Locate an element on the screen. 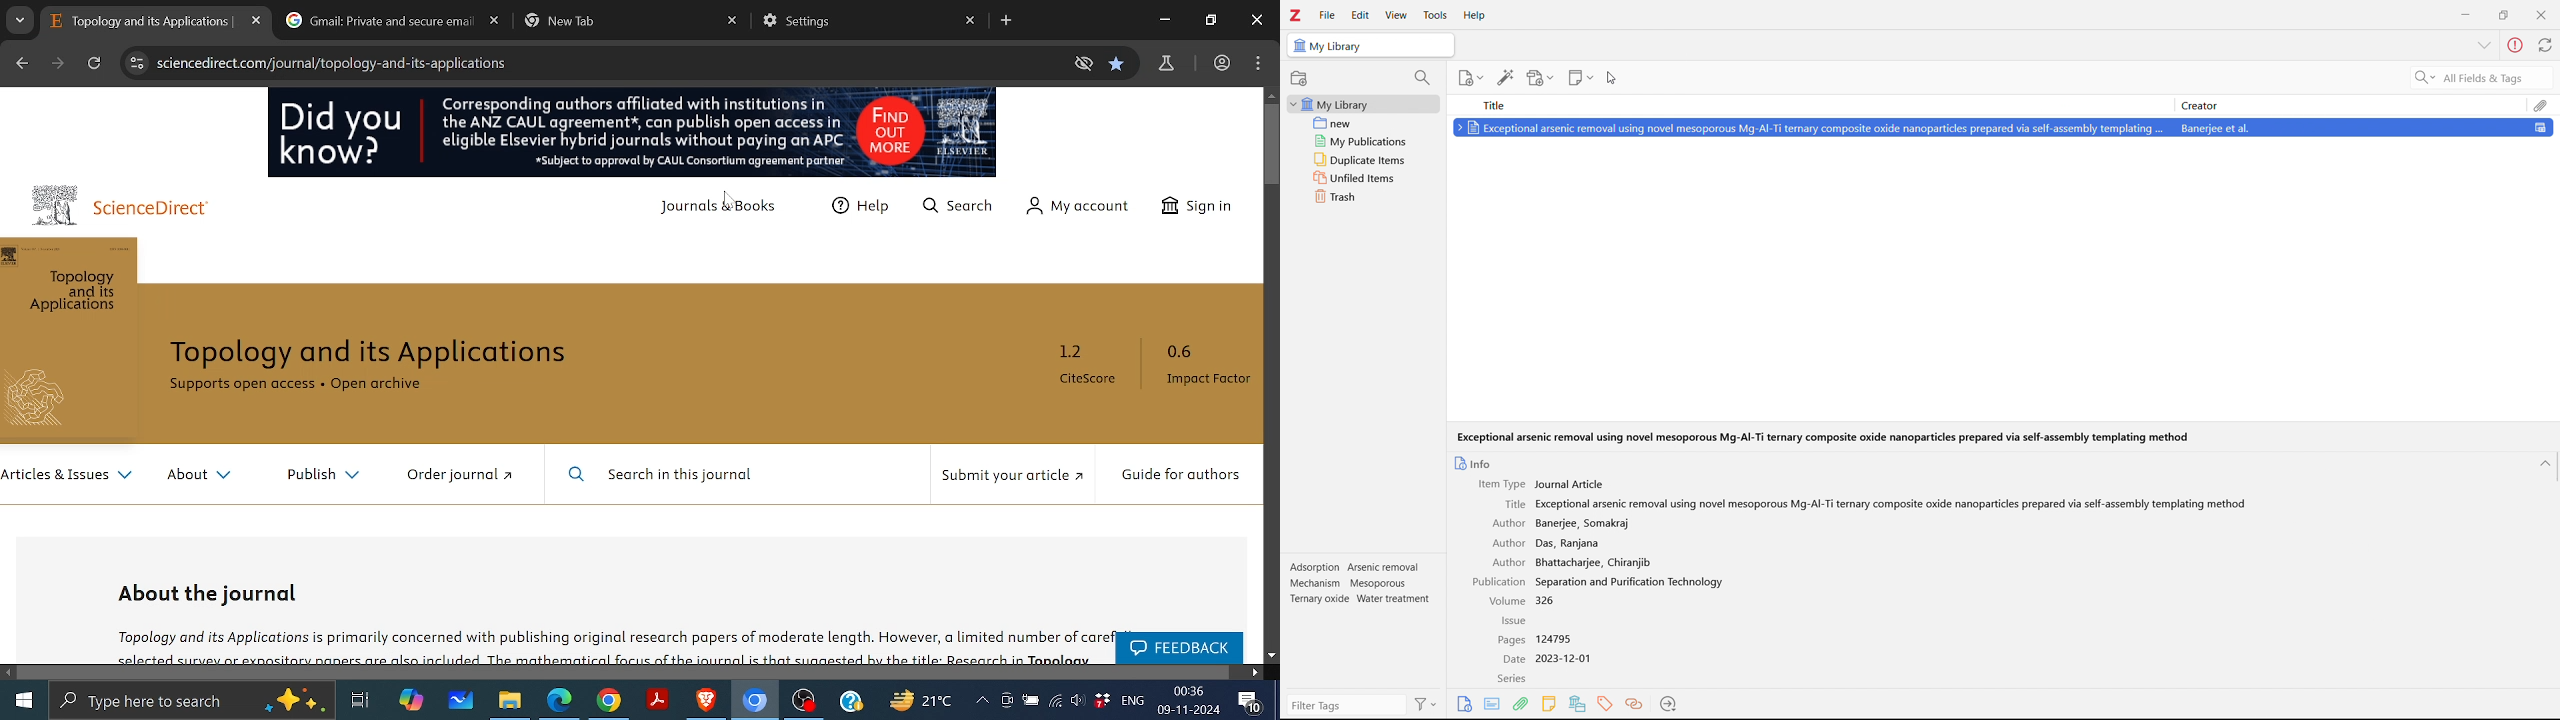  duplicate items is located at coordinates (1363, 160).